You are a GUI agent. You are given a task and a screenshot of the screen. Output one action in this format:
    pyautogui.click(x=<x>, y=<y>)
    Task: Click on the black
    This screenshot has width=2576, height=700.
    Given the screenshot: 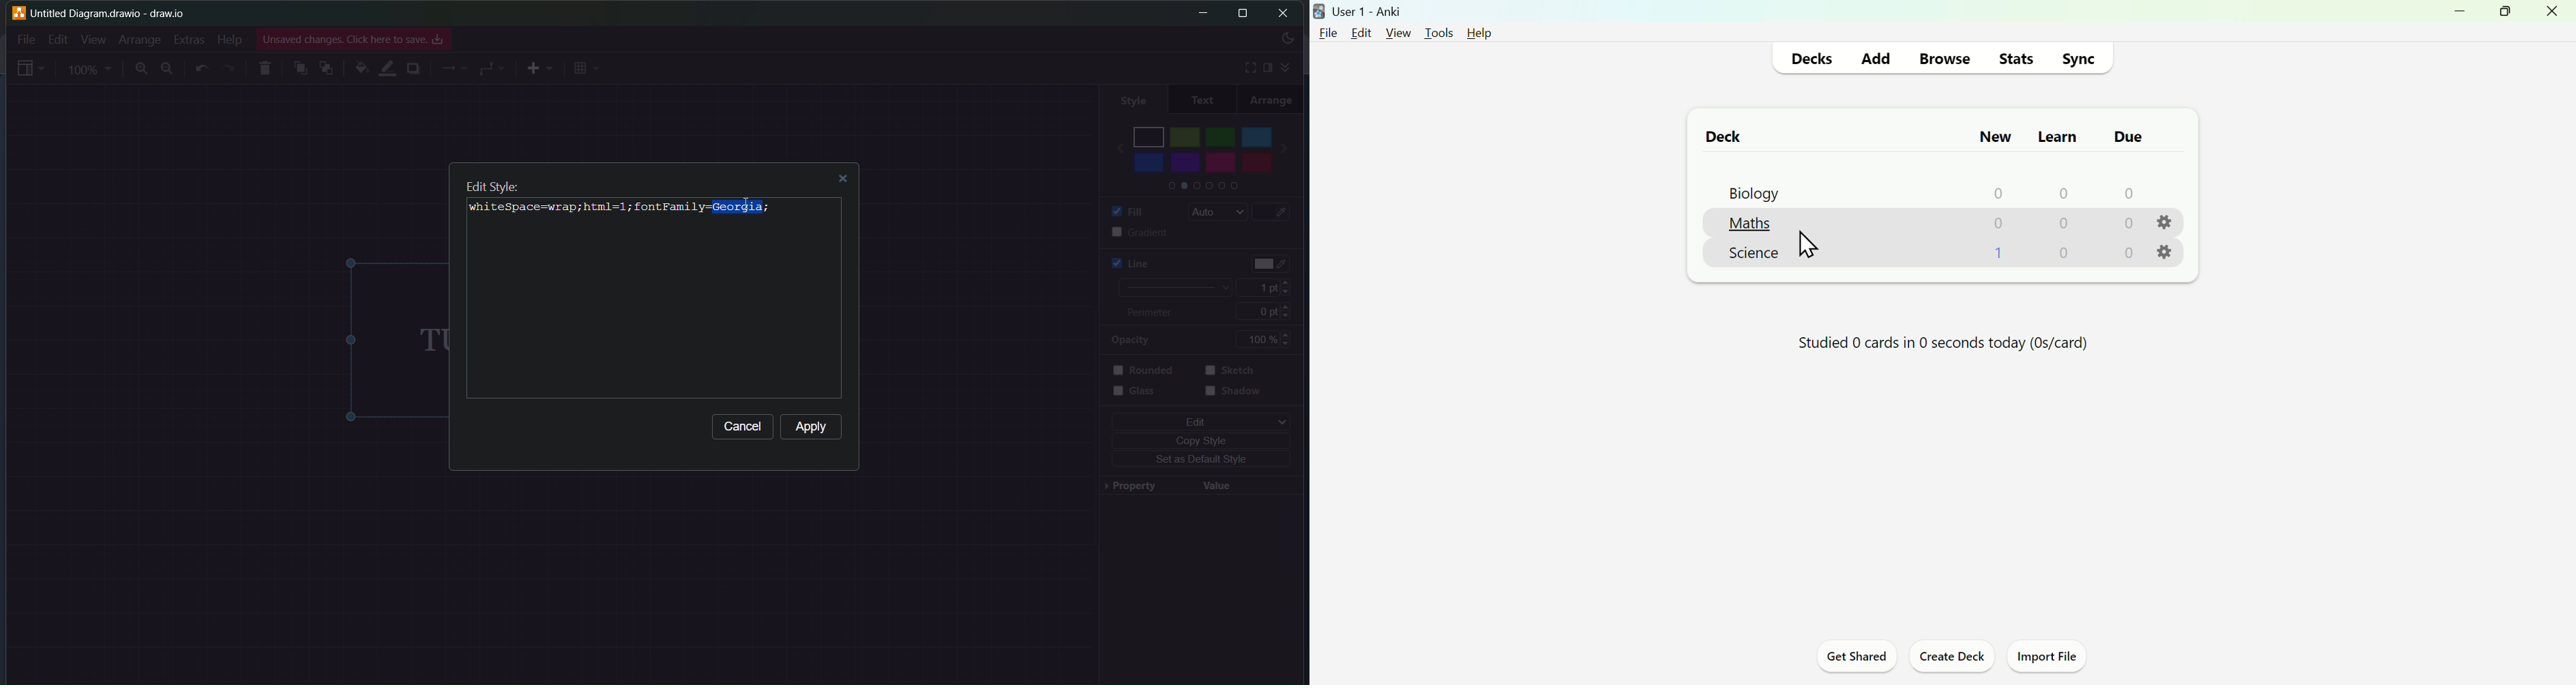 What is the action you would take?
    pyautogui.click(x=1149, y=134)
    